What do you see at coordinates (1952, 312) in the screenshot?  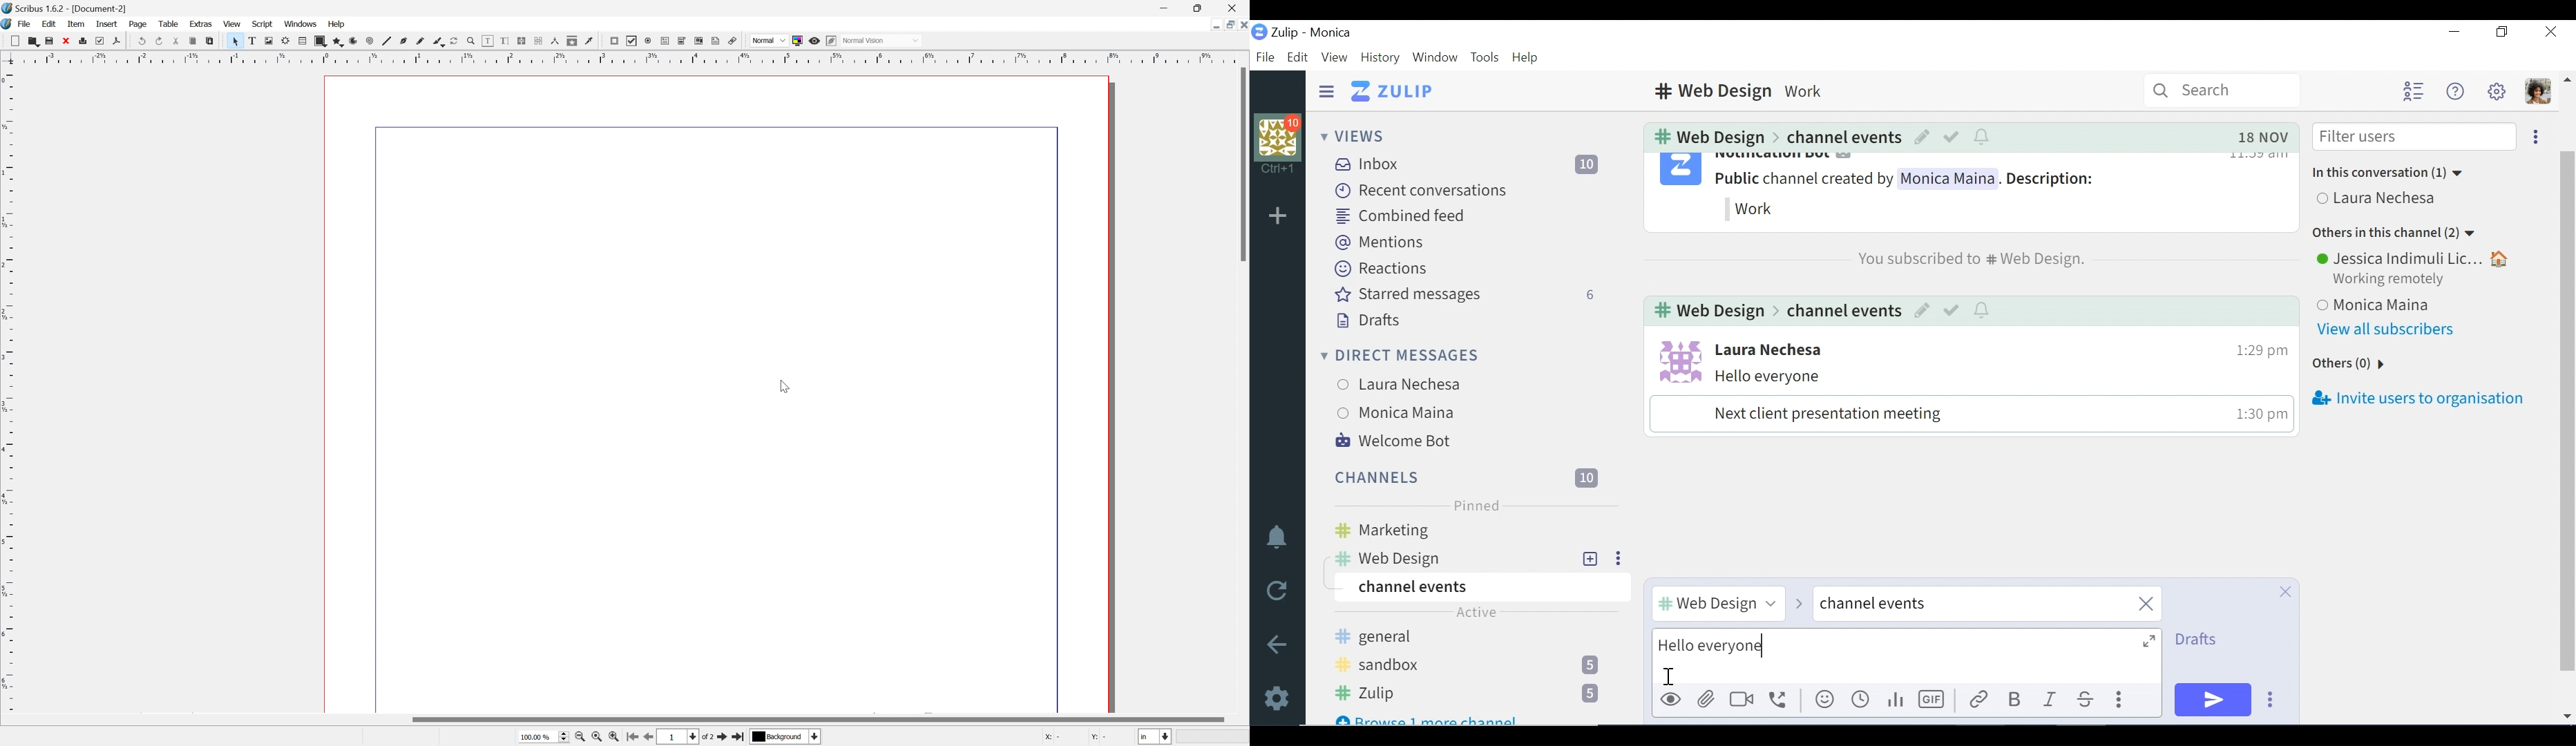 I see `mark as resolved` at bounding box center [1952, 312].